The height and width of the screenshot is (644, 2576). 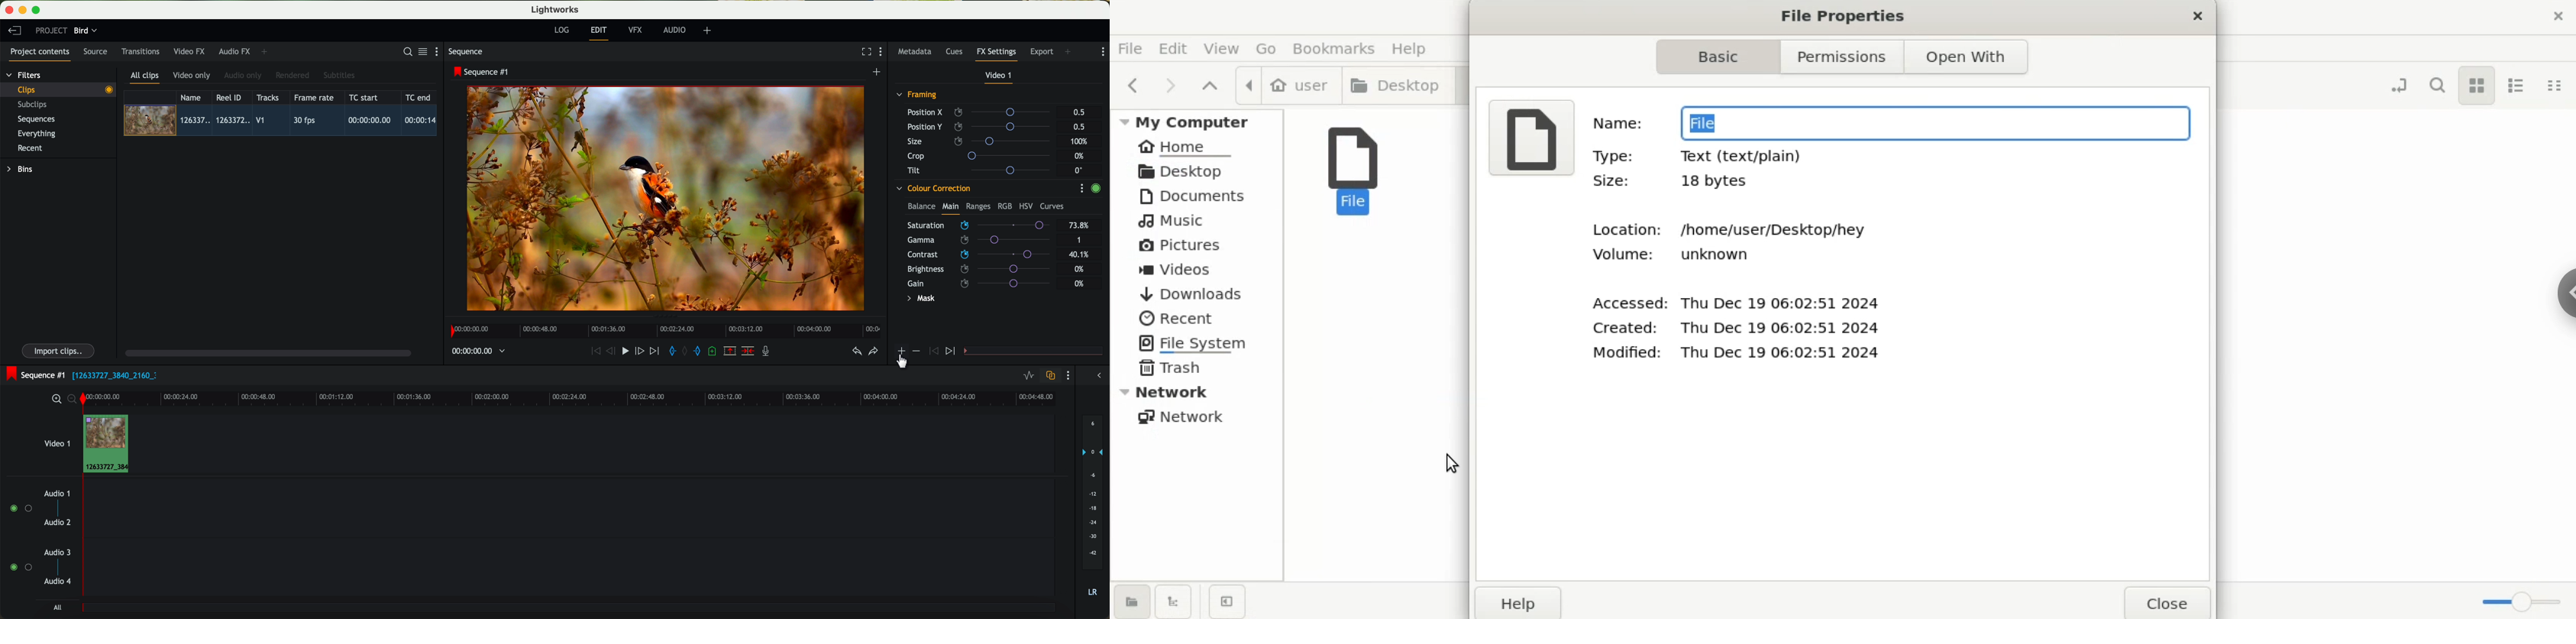 I want to click on record a voice-over, so click(x=769, y=352).